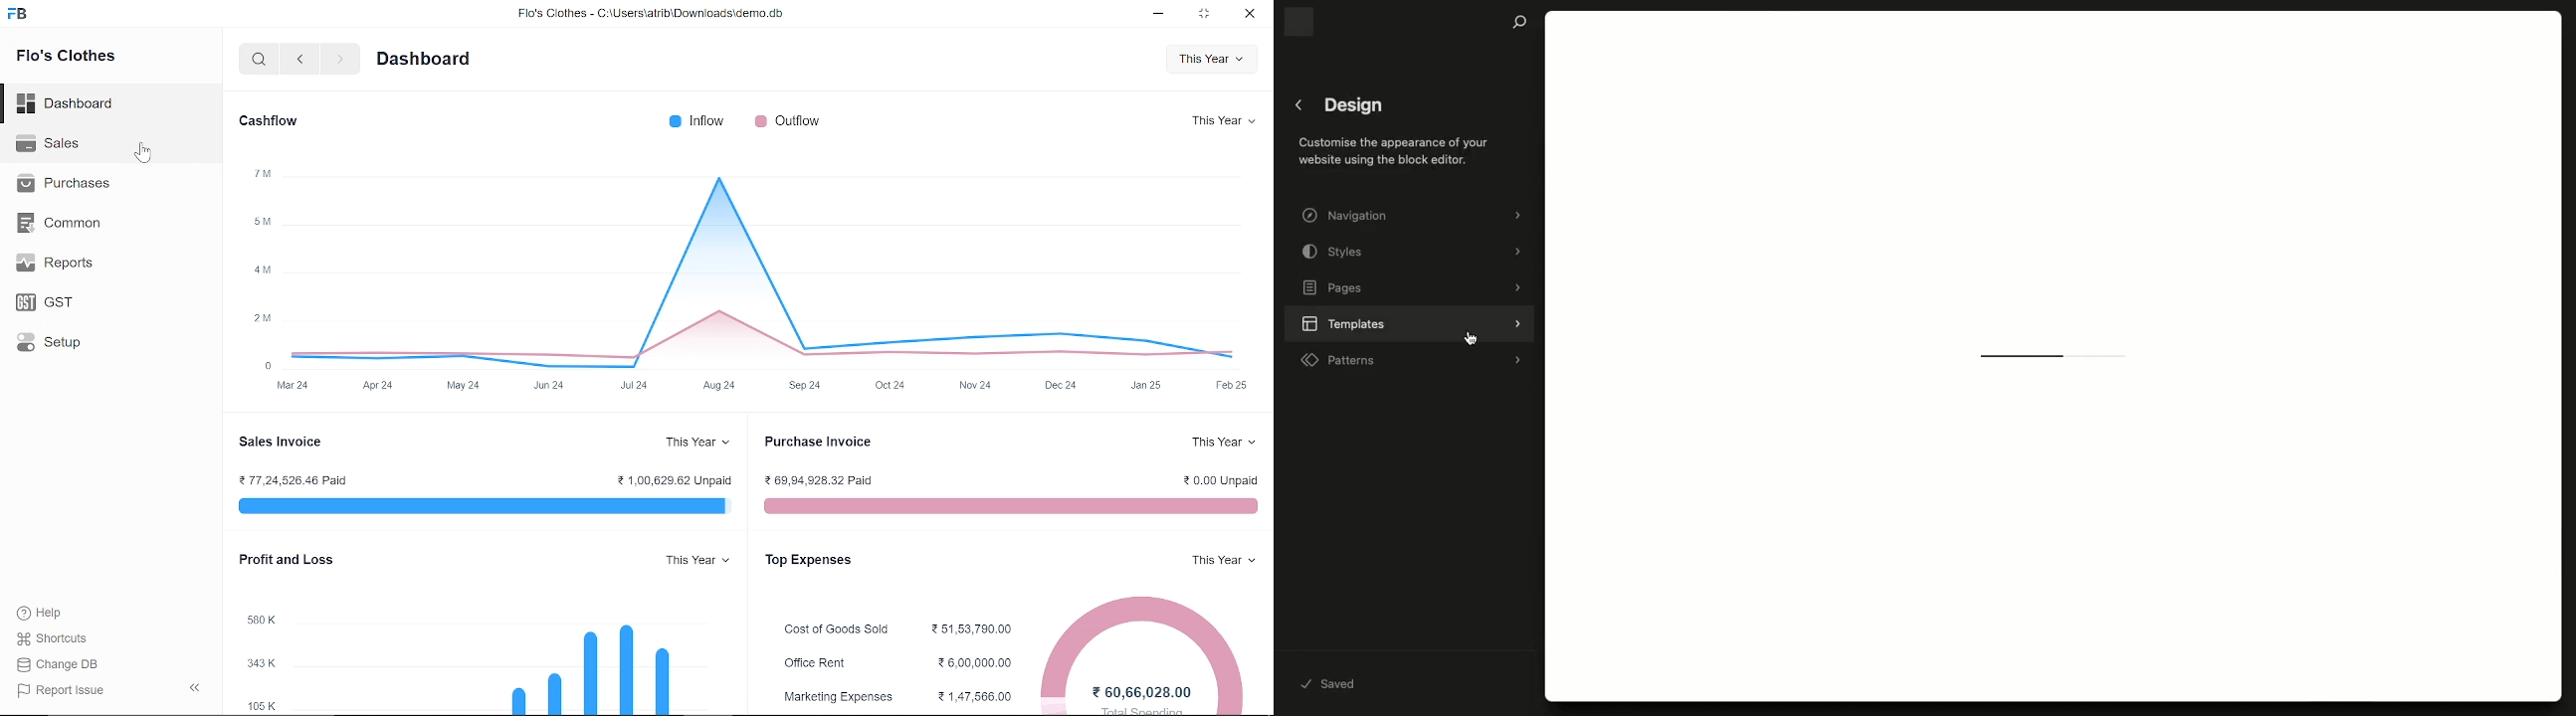  Describe the element at coordinates (818, 442) in the screenshot. I see `Purchase Invoice` at that location.